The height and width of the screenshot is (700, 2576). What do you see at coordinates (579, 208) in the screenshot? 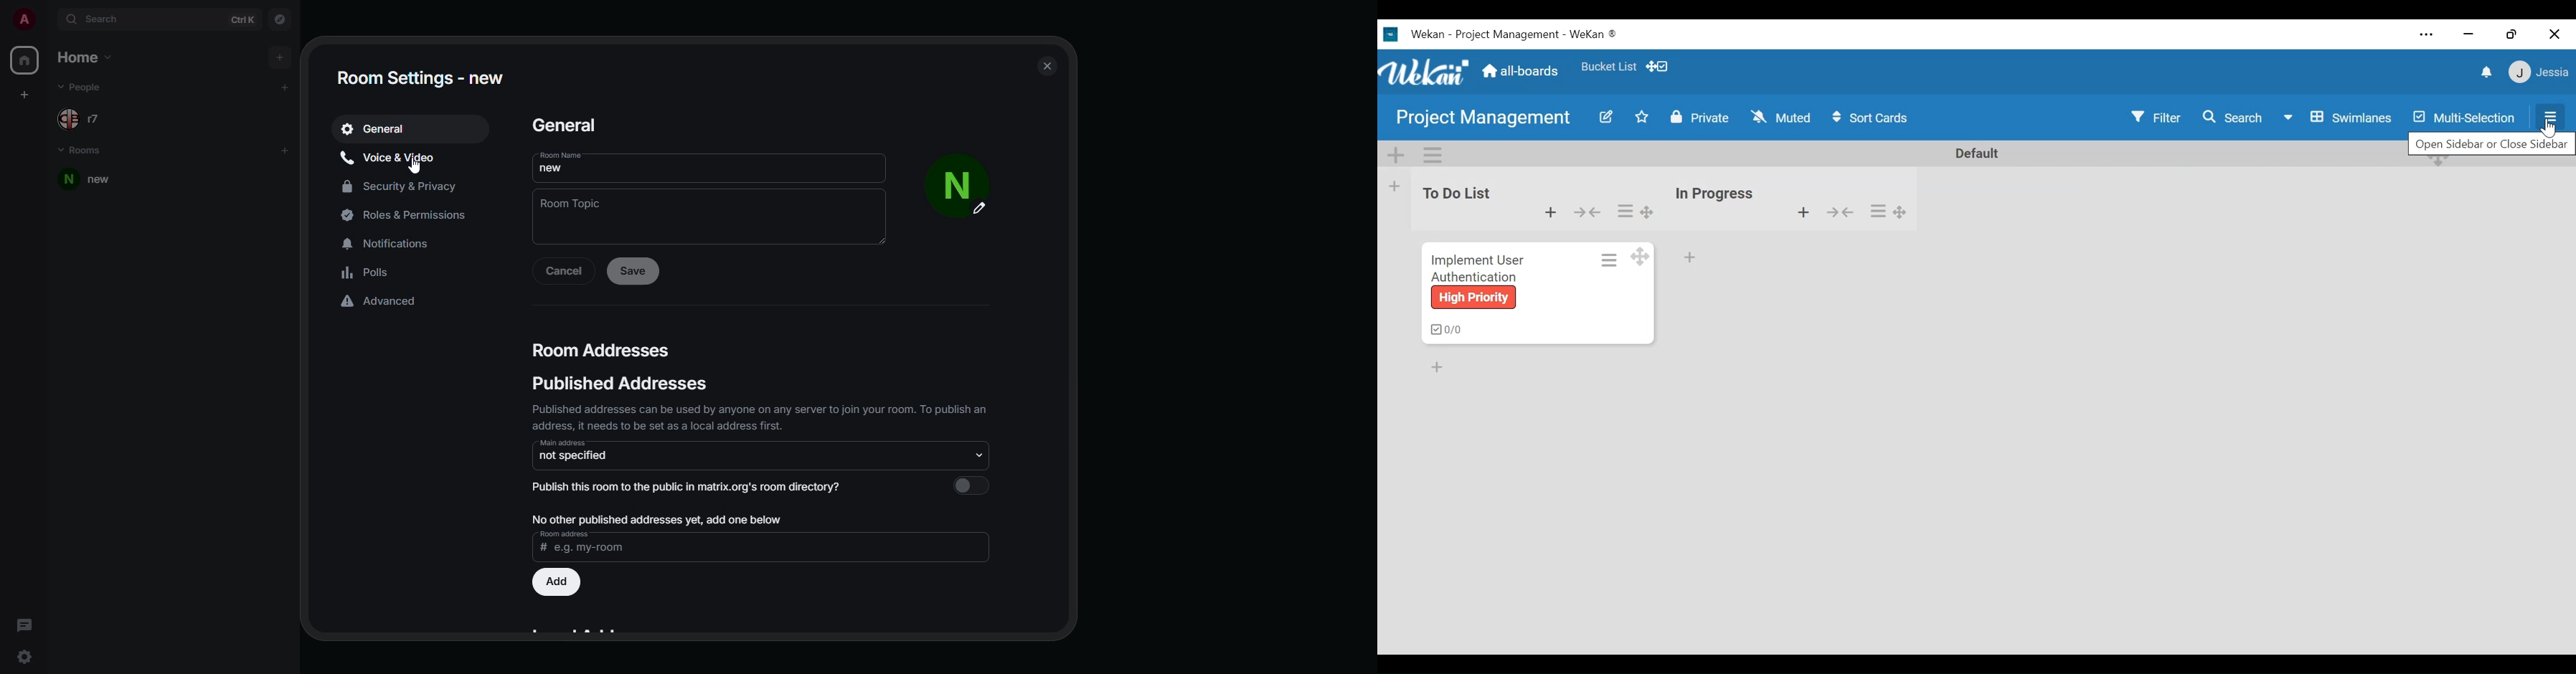
I see `room topic` at bounding box center [579, 208].